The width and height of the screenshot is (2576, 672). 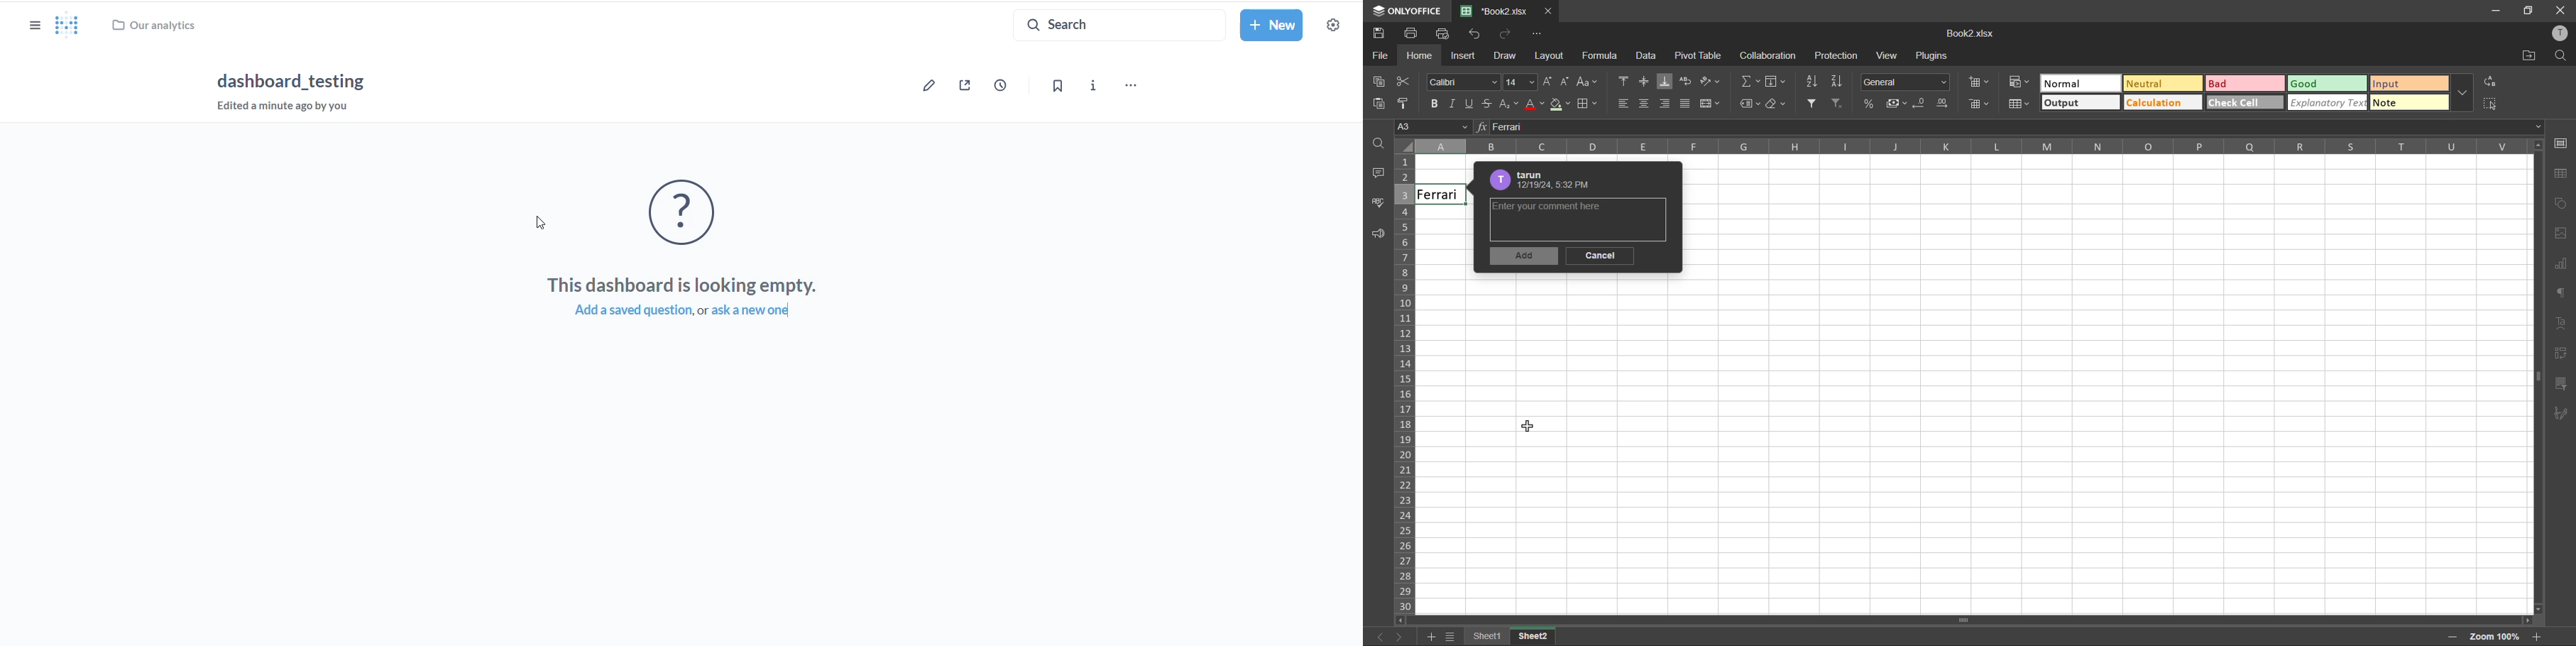 What do you see at coordinates (2563, 32) in the screenshot?
I see `profile` at bounding box center [2563, 32].